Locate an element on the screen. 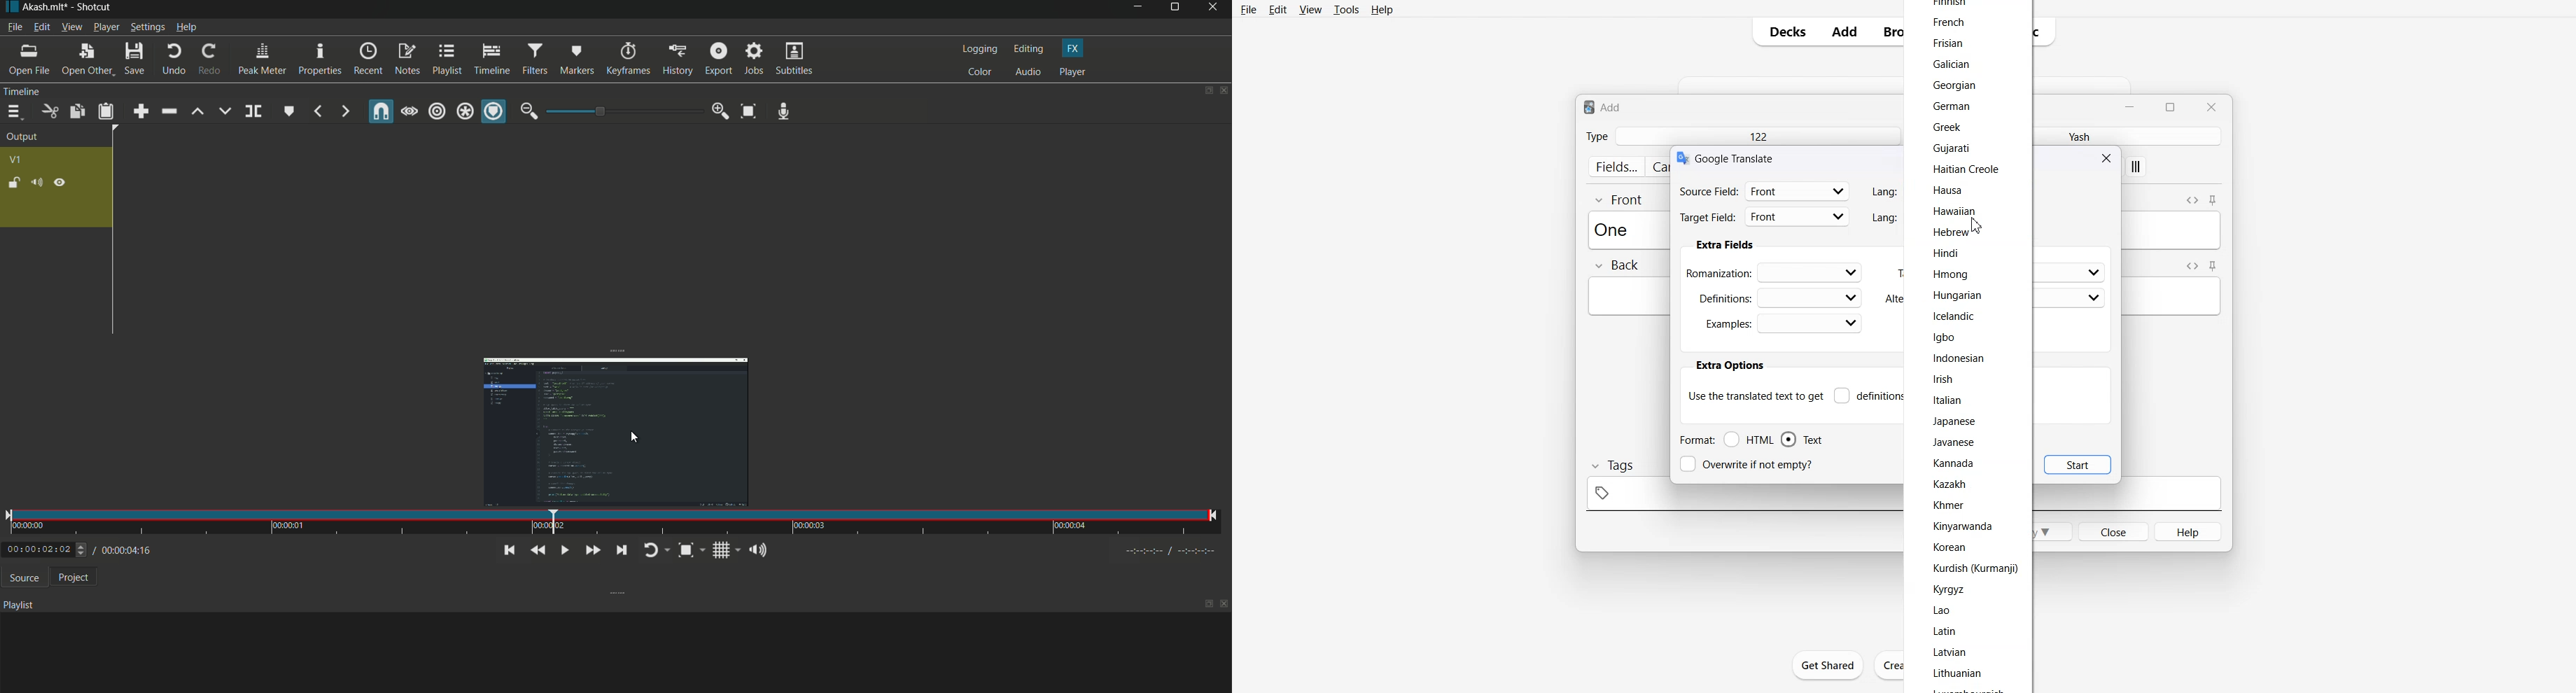 The width and height of the screenshot is (2576, 700). Italian is located at coordinates (1948, 400).